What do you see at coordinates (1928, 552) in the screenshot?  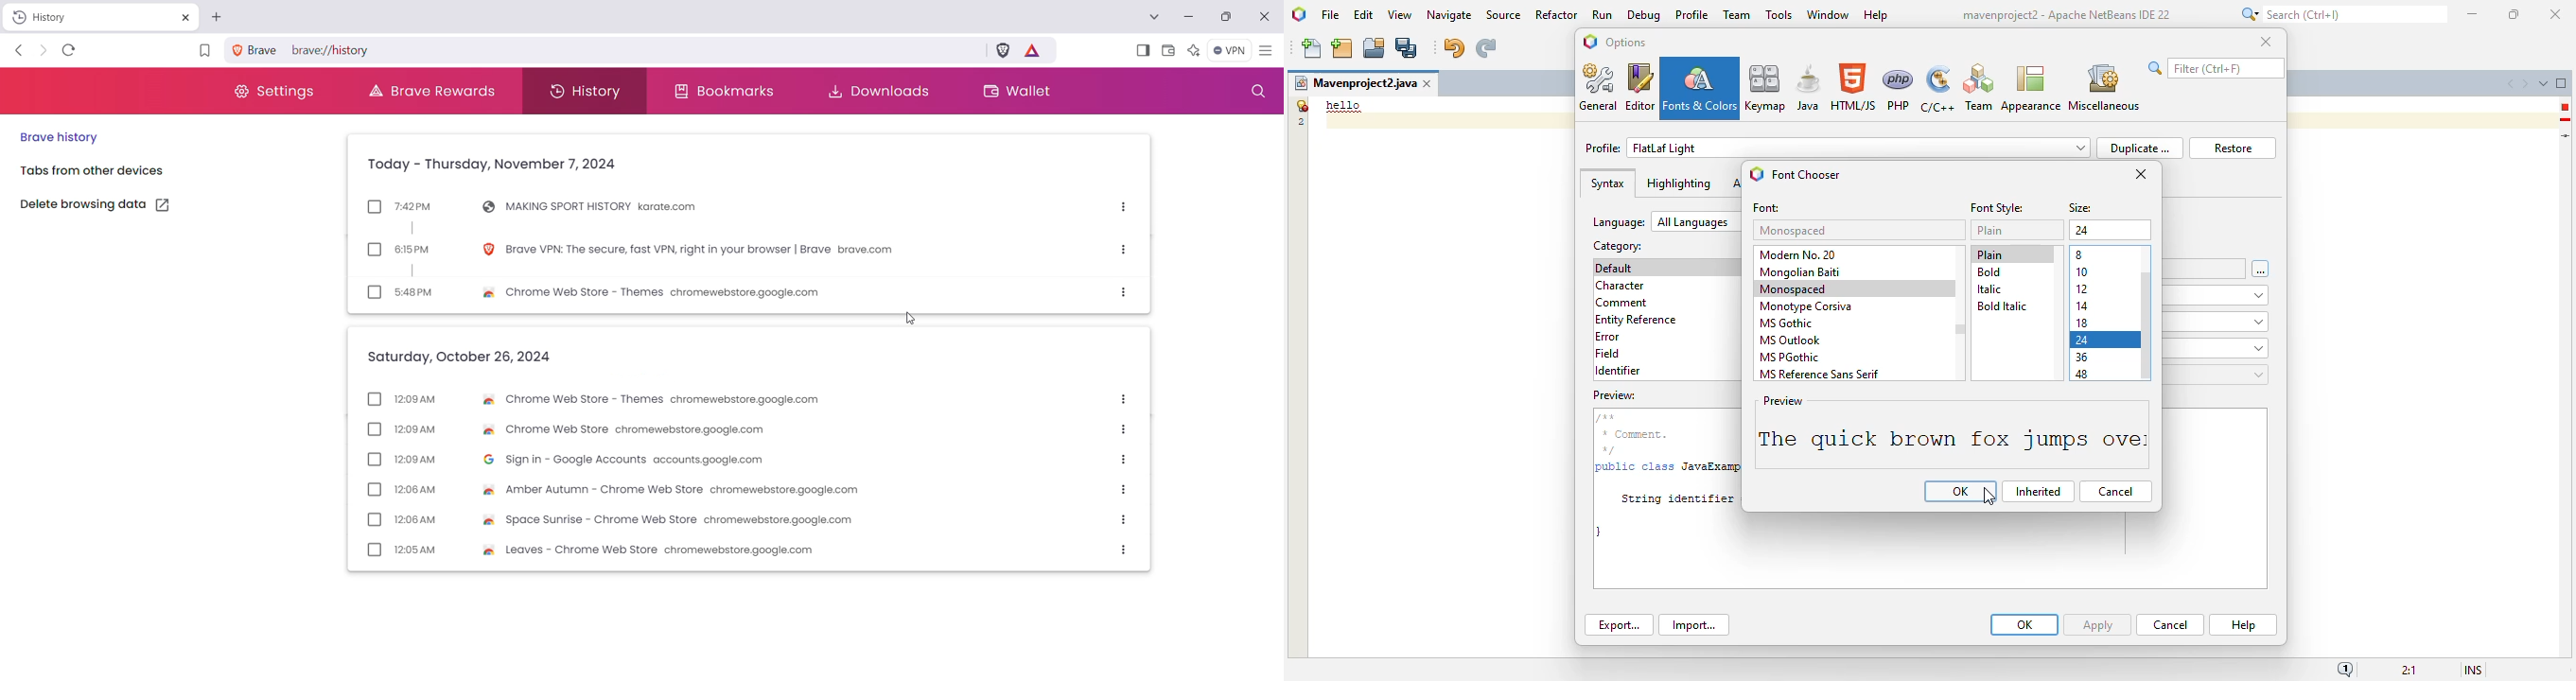 I see `preview` at bounding box center [1928, 552].